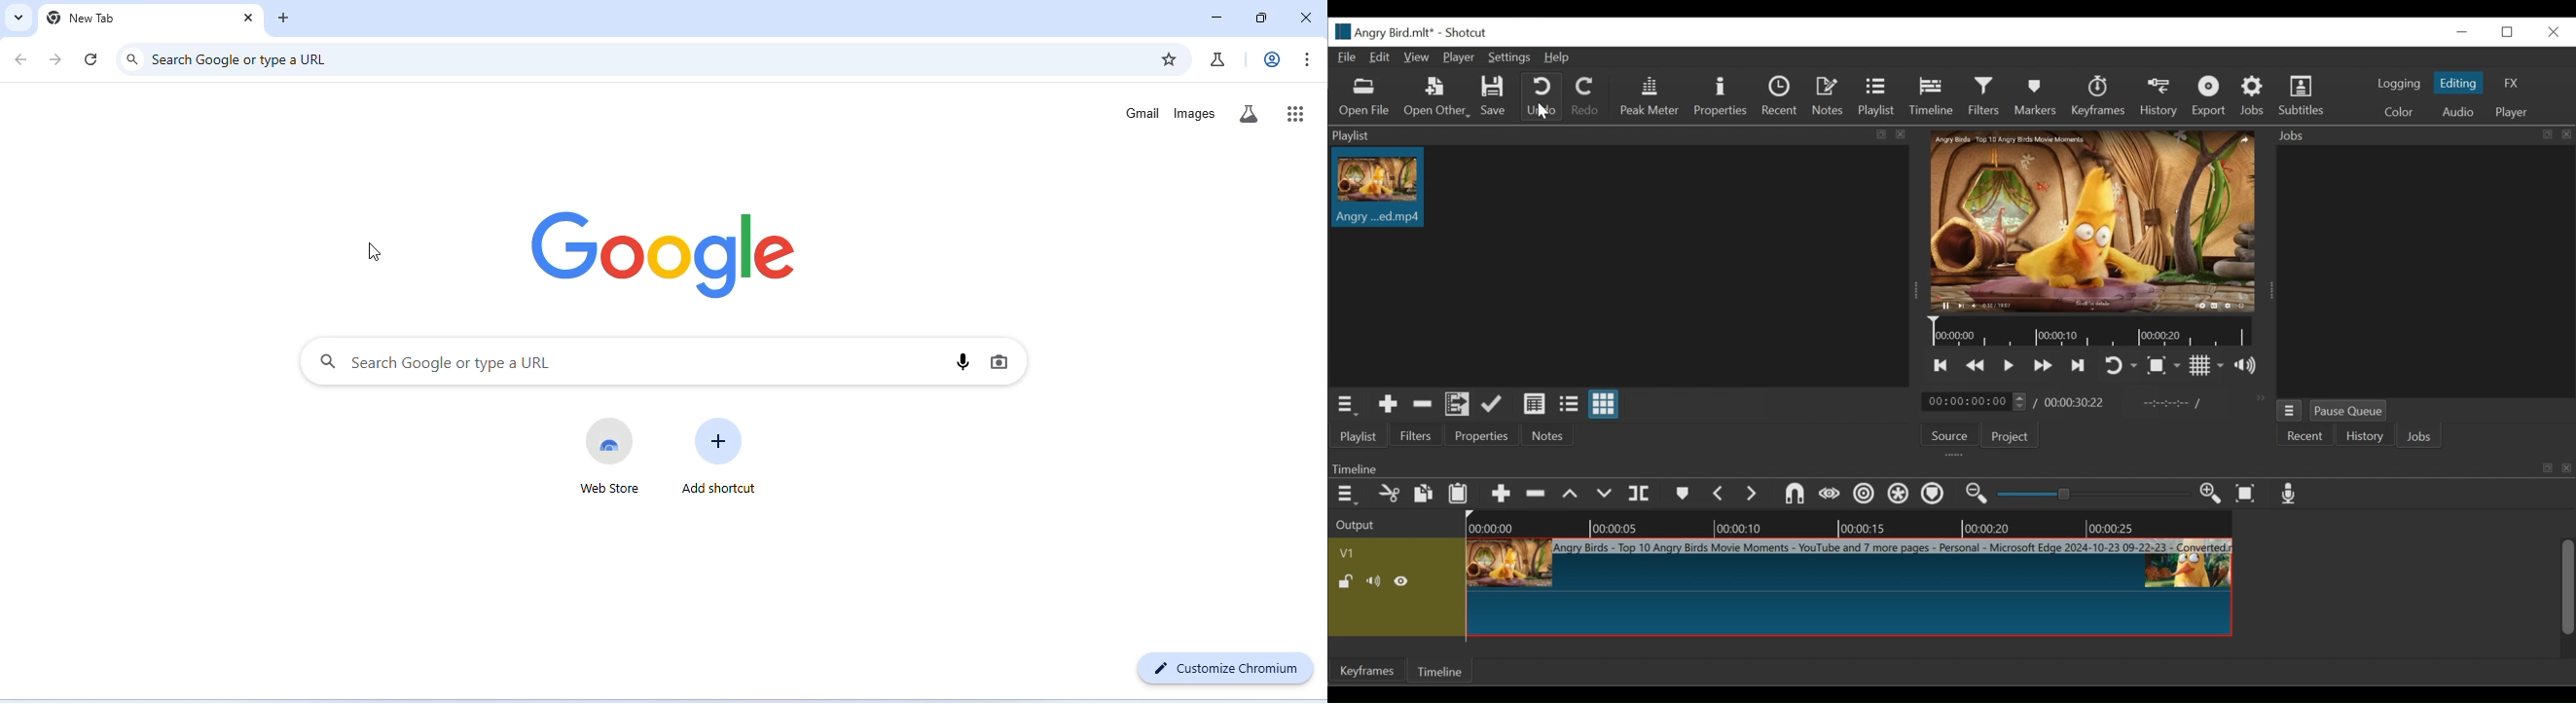 The width and height of the screenshot is (2576, 728). What do you see at coordinates (2094, 222) in the screenshot?
I see `Media Viewer` at bounding box center [2094, 222].